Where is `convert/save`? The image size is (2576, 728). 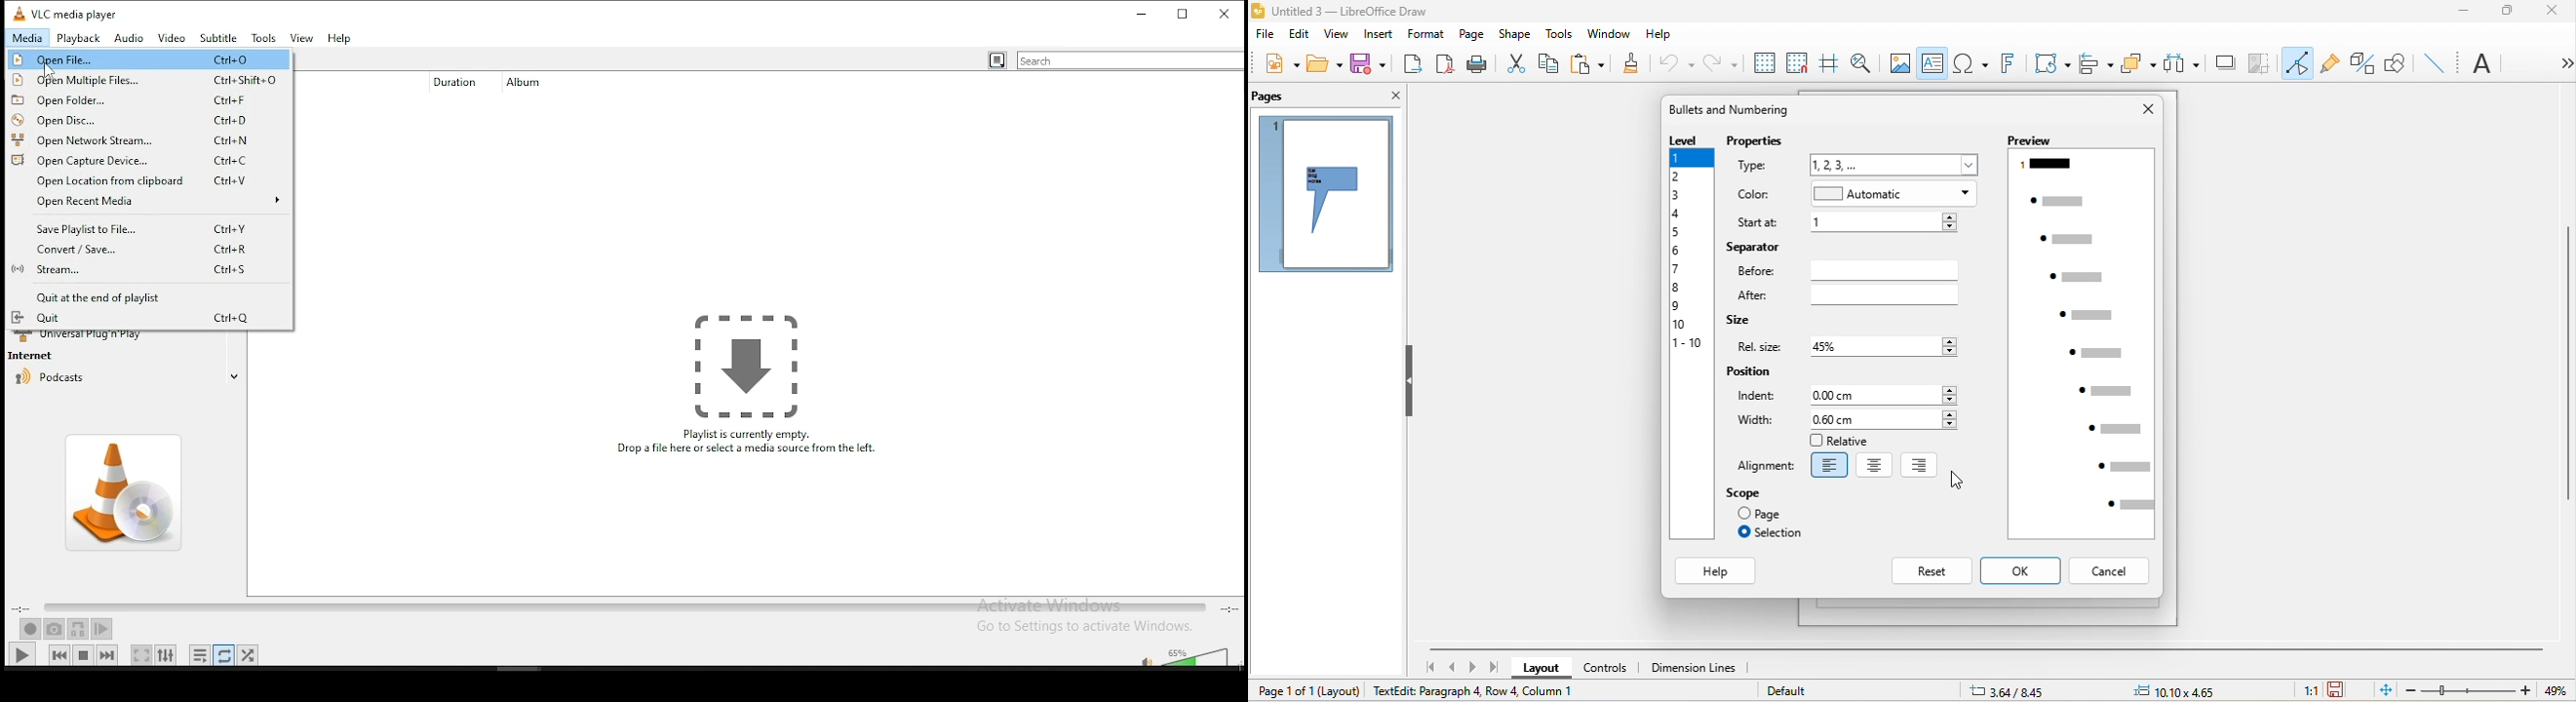 convert/save is located at coordinates (139, 252).